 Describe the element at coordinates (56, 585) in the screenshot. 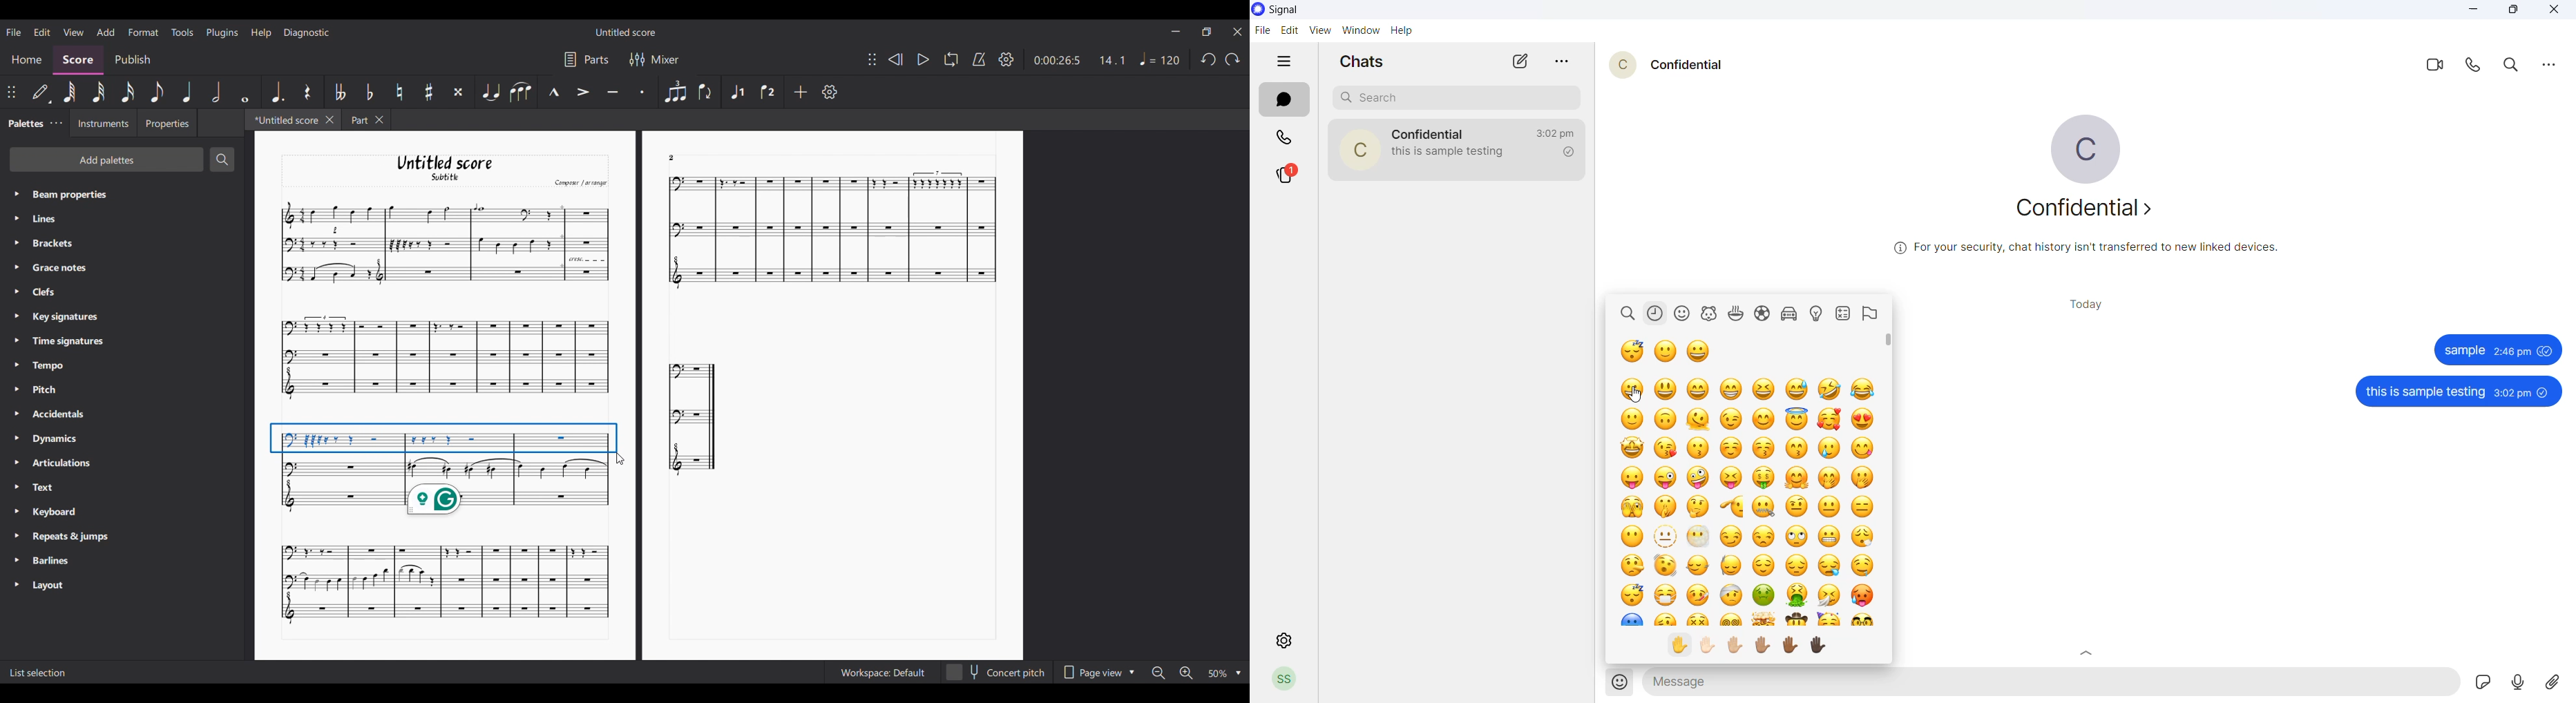

I see `> Layout` at that location.